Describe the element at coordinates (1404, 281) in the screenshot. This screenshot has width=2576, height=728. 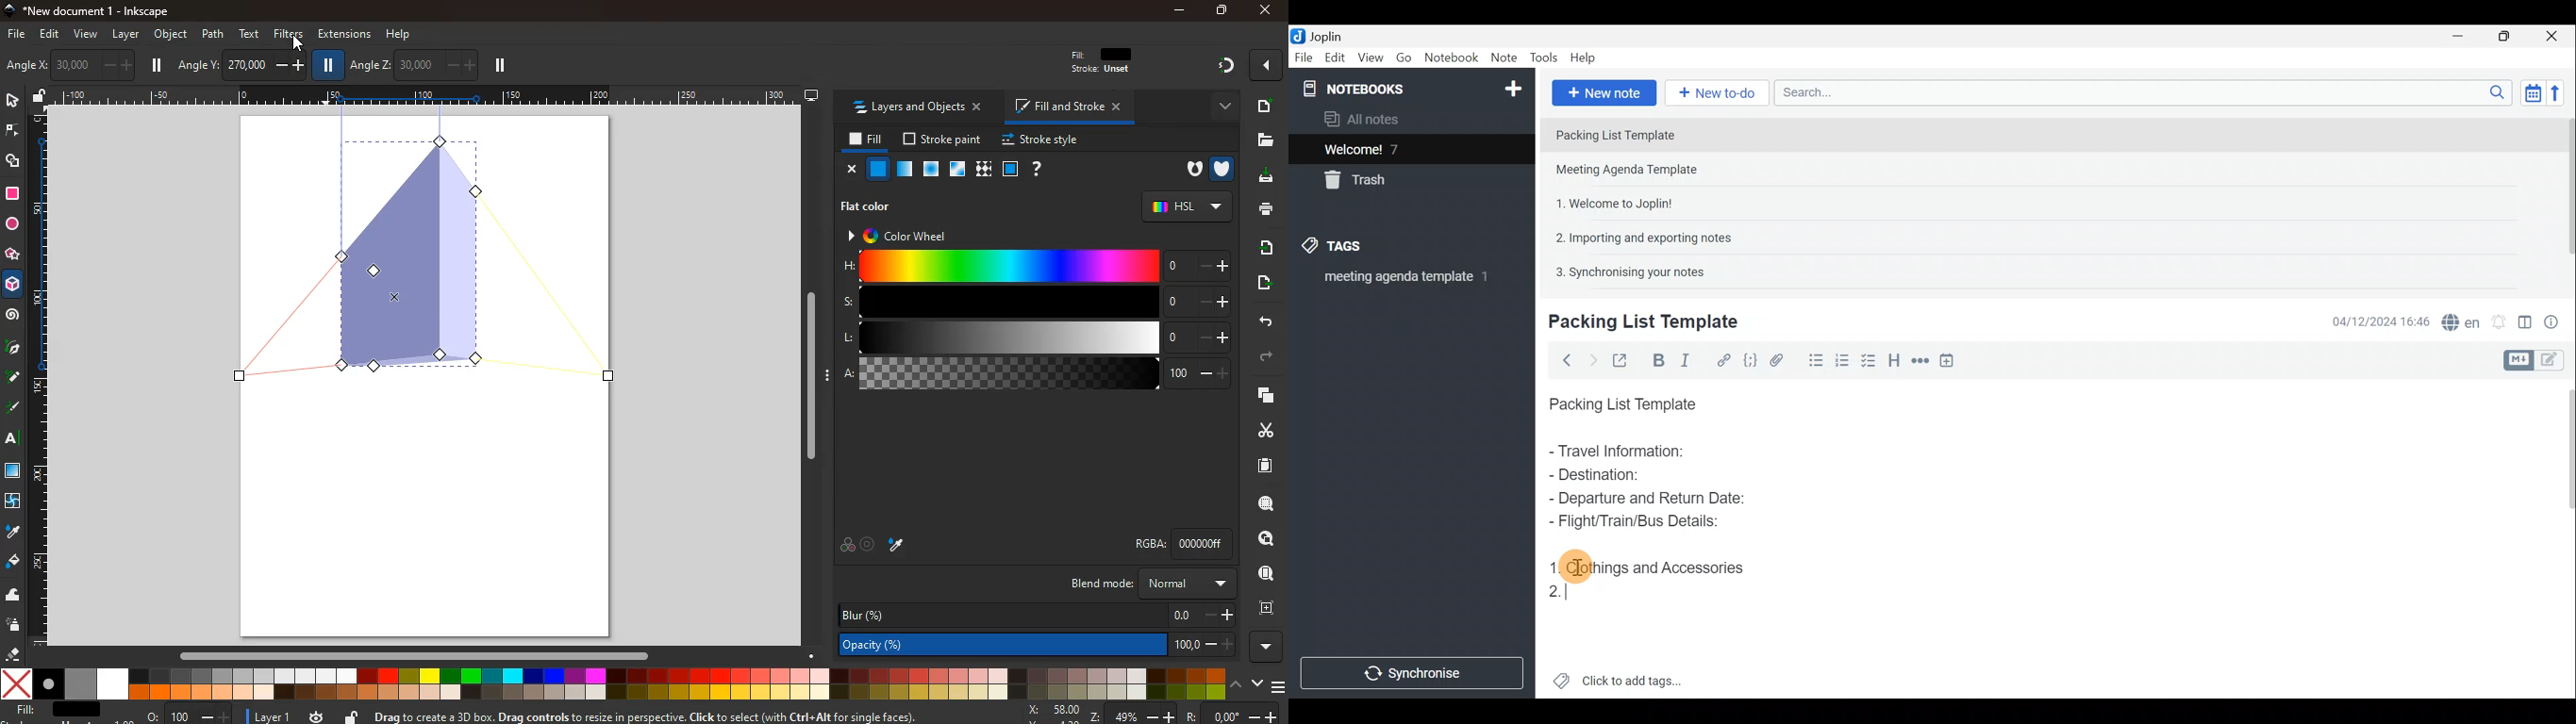
I see `meeting agenda template` at that location.